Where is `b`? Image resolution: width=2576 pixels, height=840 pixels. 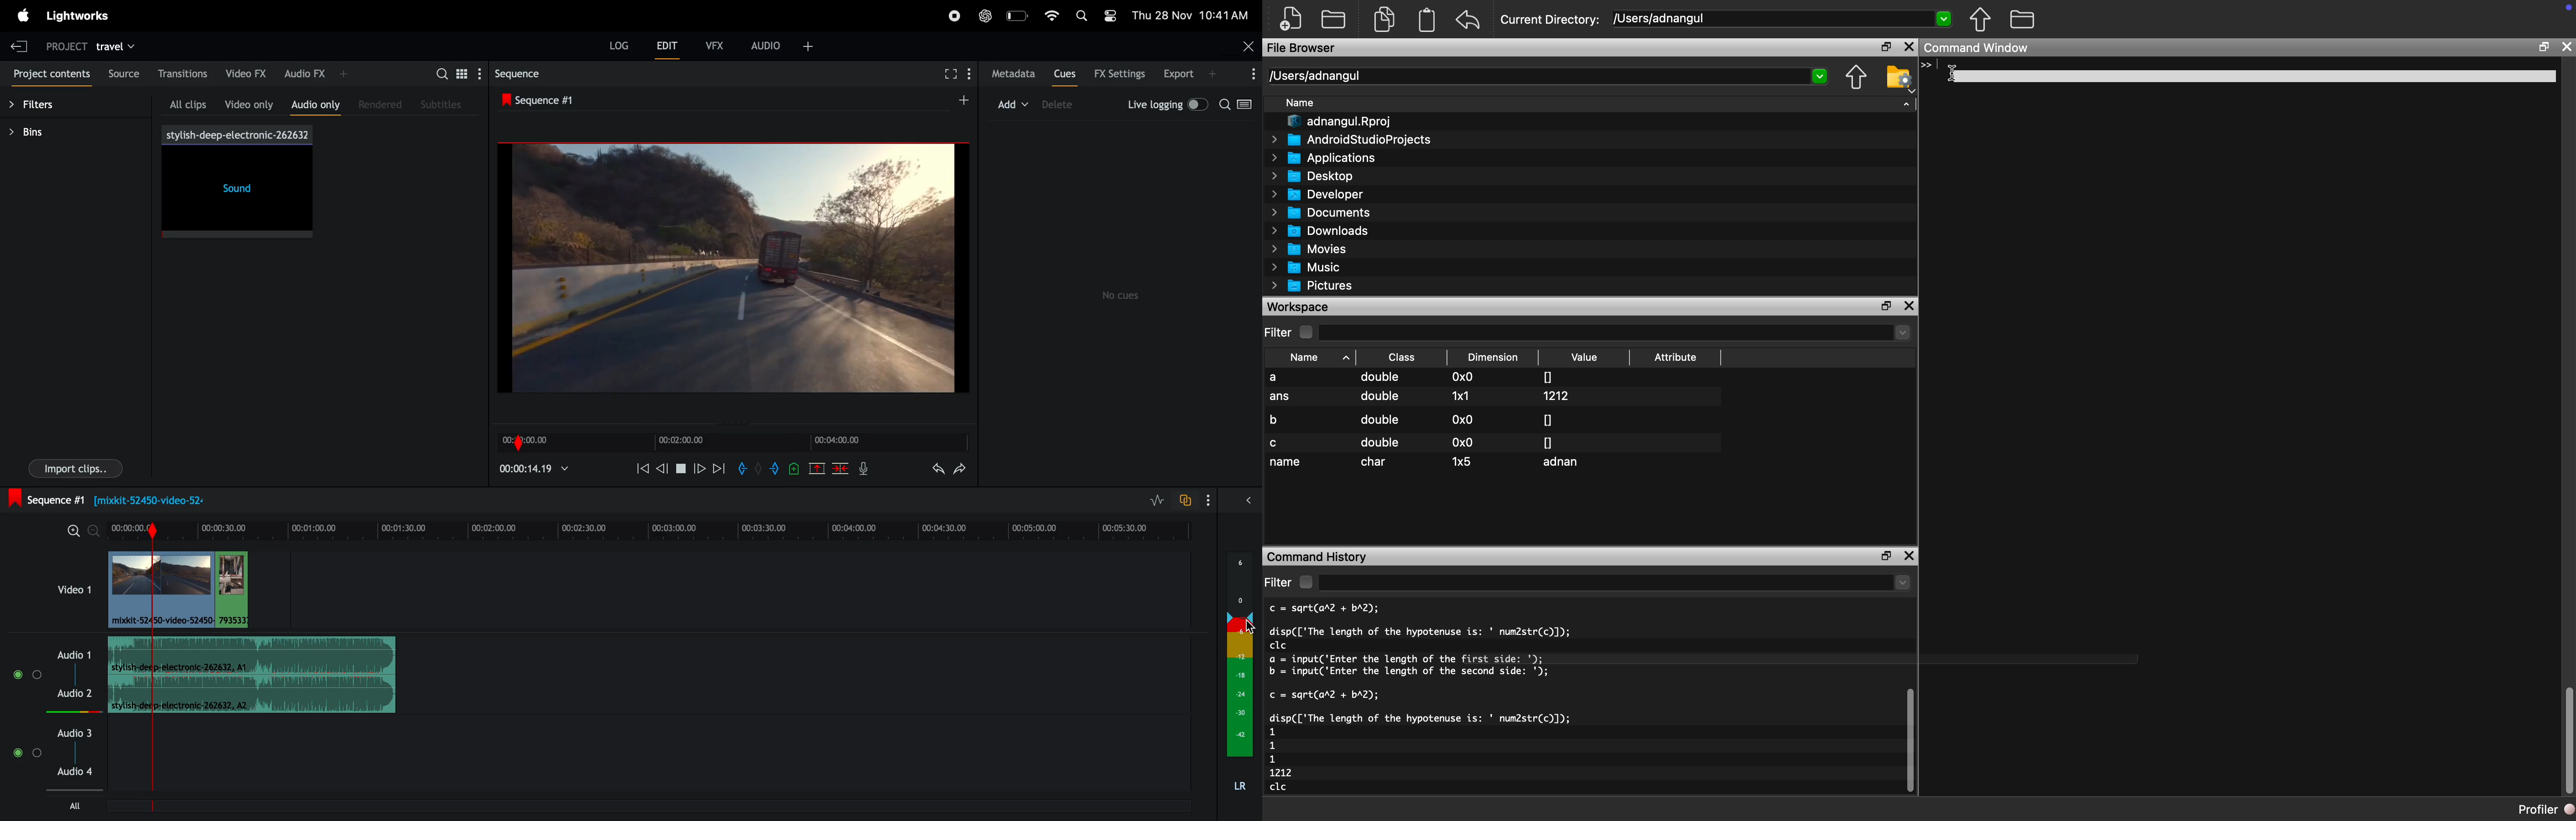 b is located at coordinates (1278, 418).